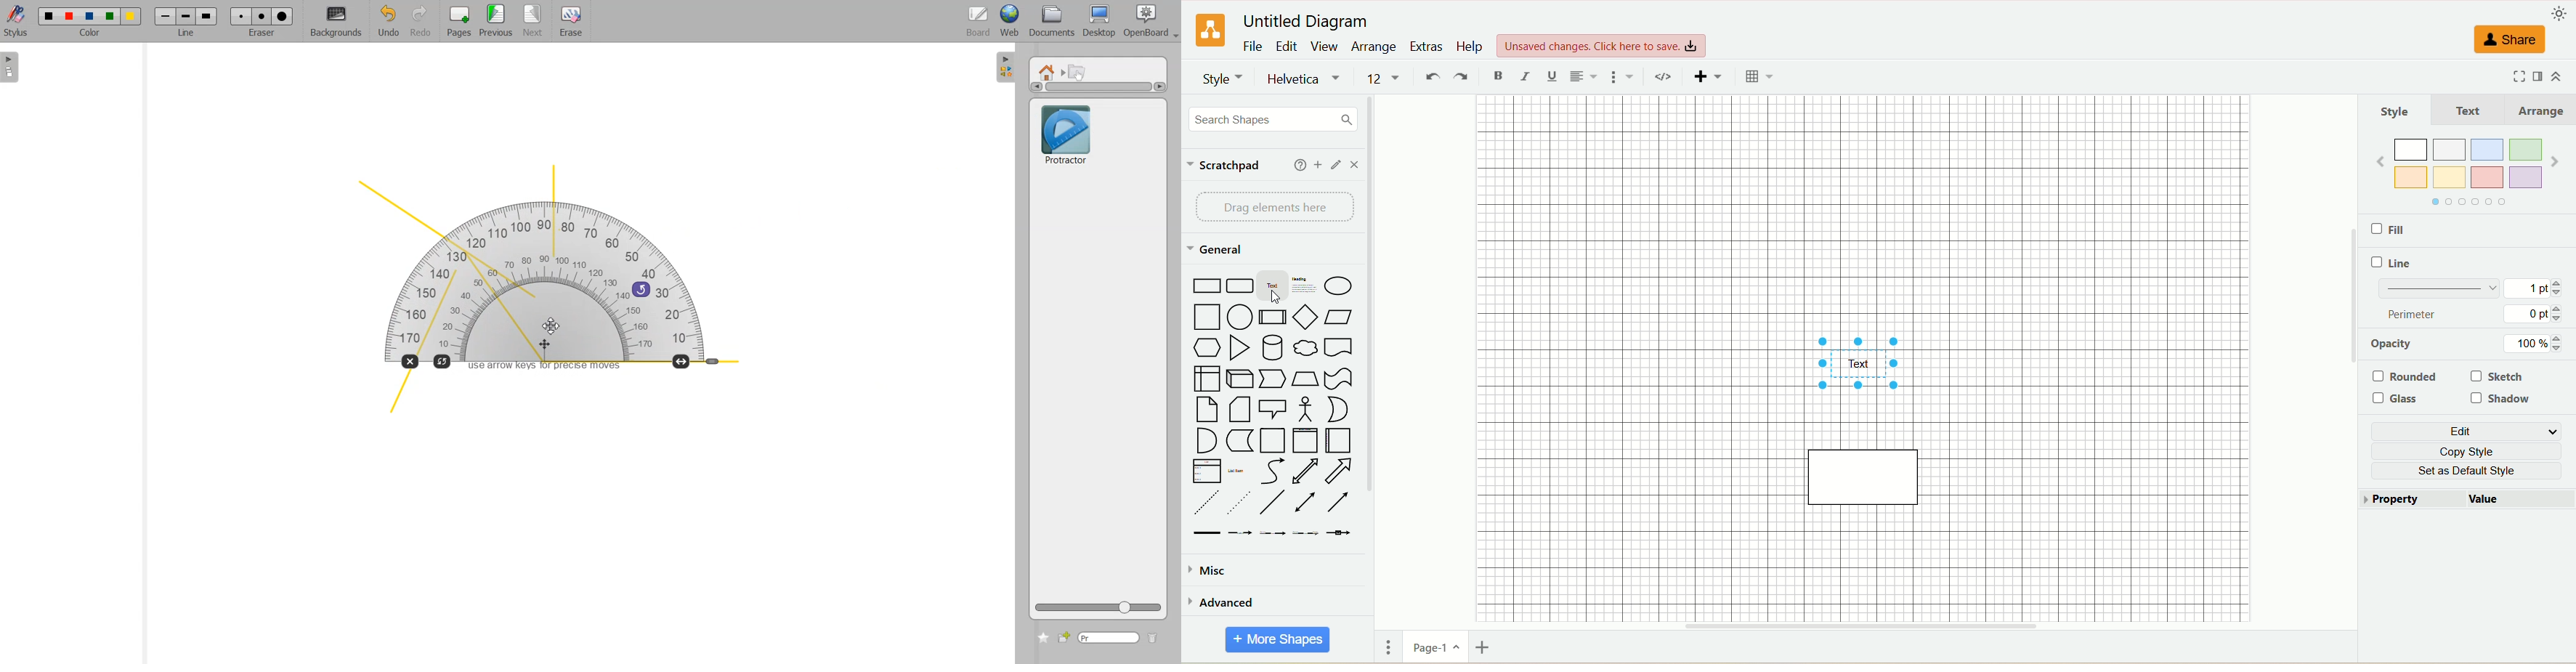 The width and height of the screenshot is (2576, 672). Describe the element at coordinates (1206, 378) in the screenshot. I see `internal storage` at that location.